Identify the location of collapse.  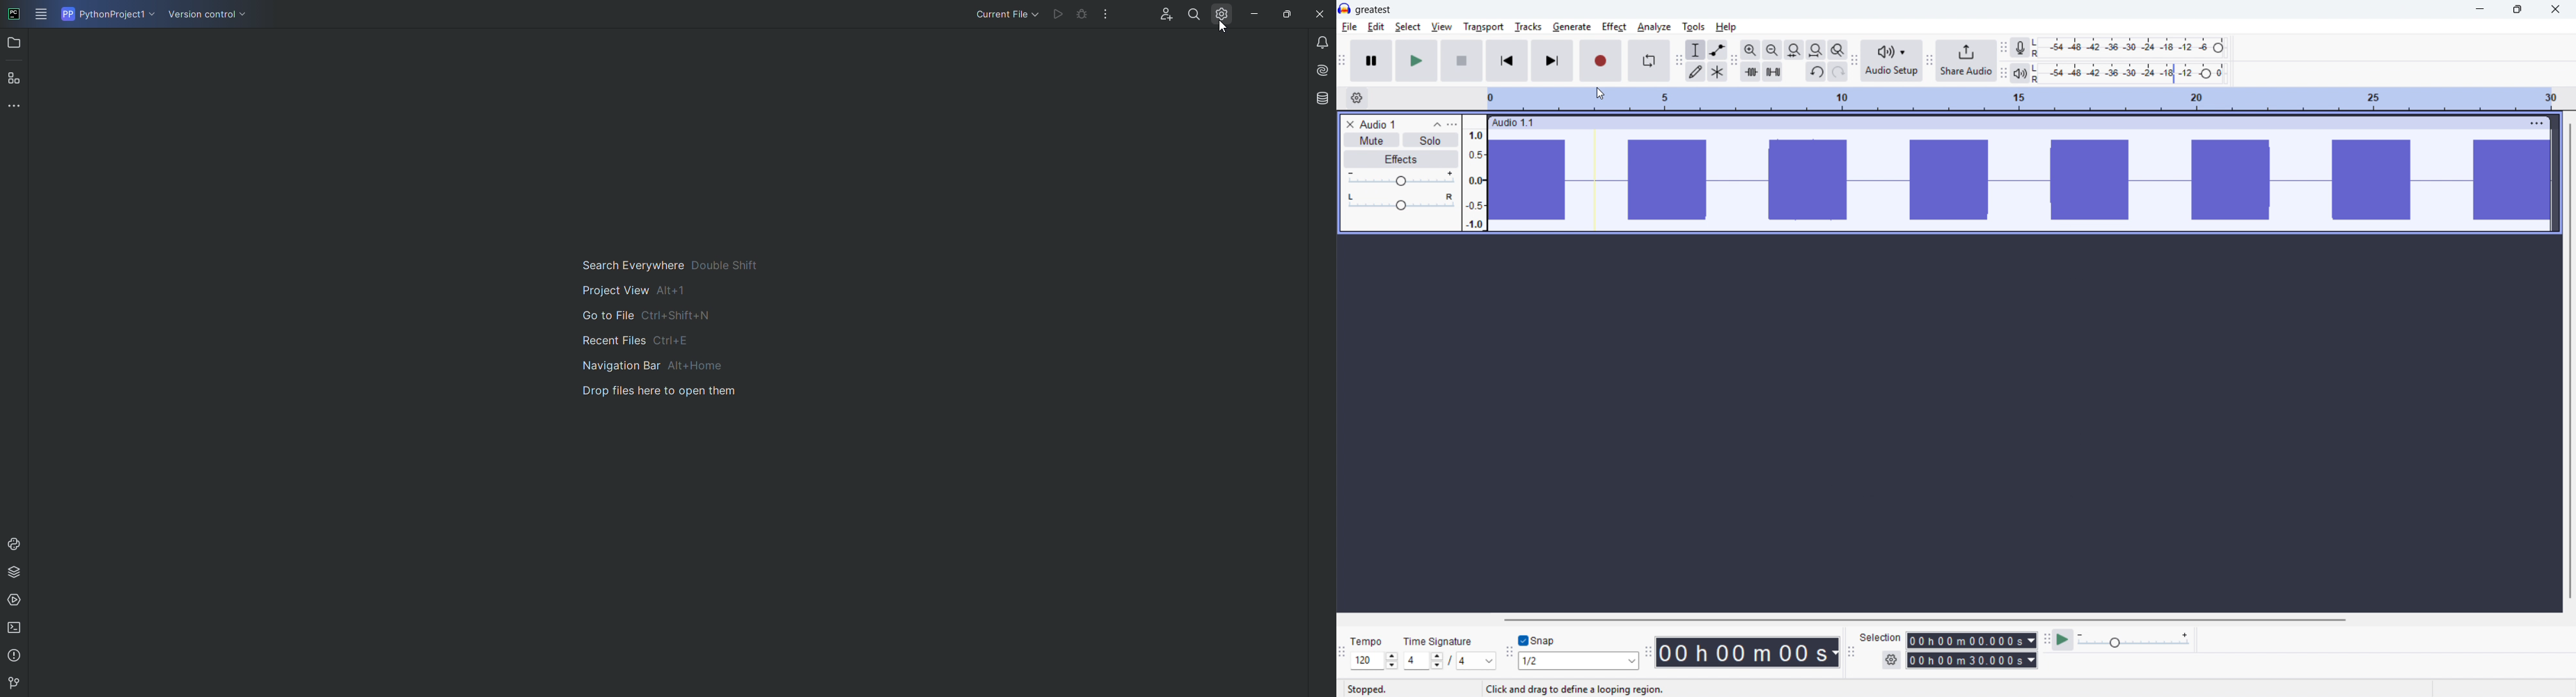
(1436, 124).